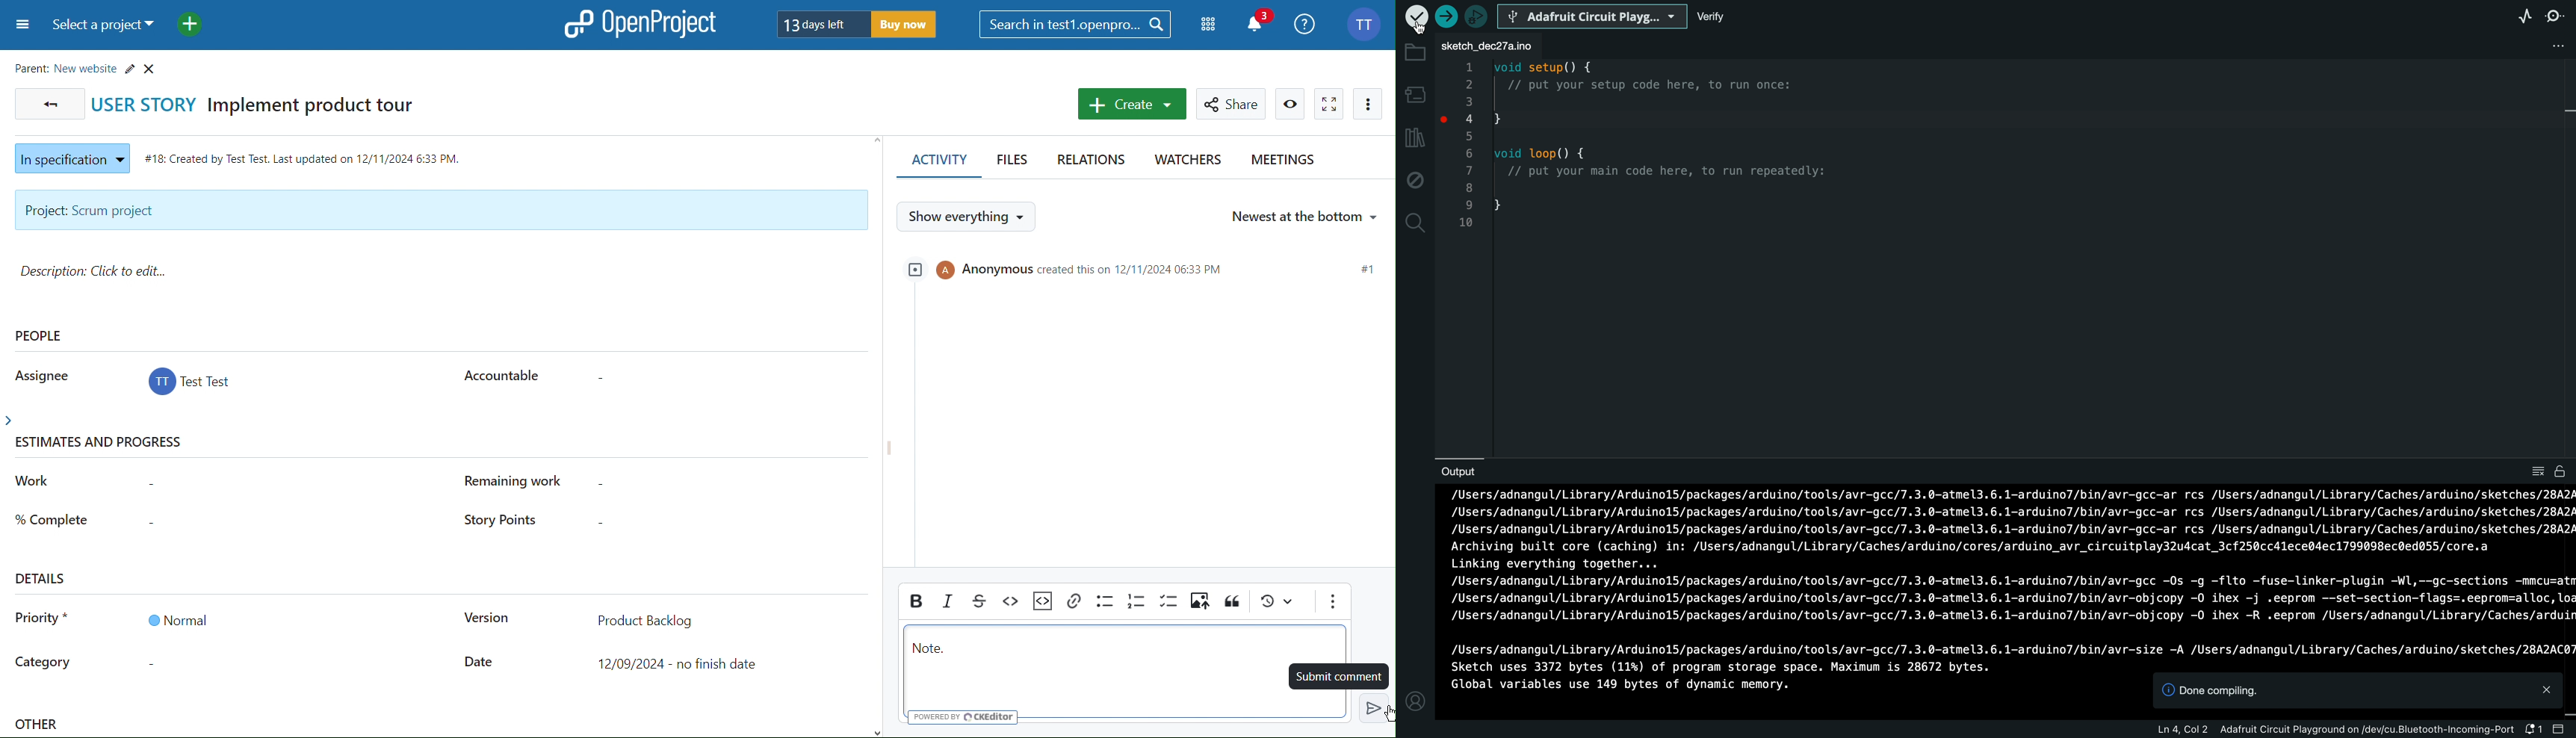 Image resolution: width=2576 pixels, height=756 pixels. I want to click on Category, so click(43, 664).